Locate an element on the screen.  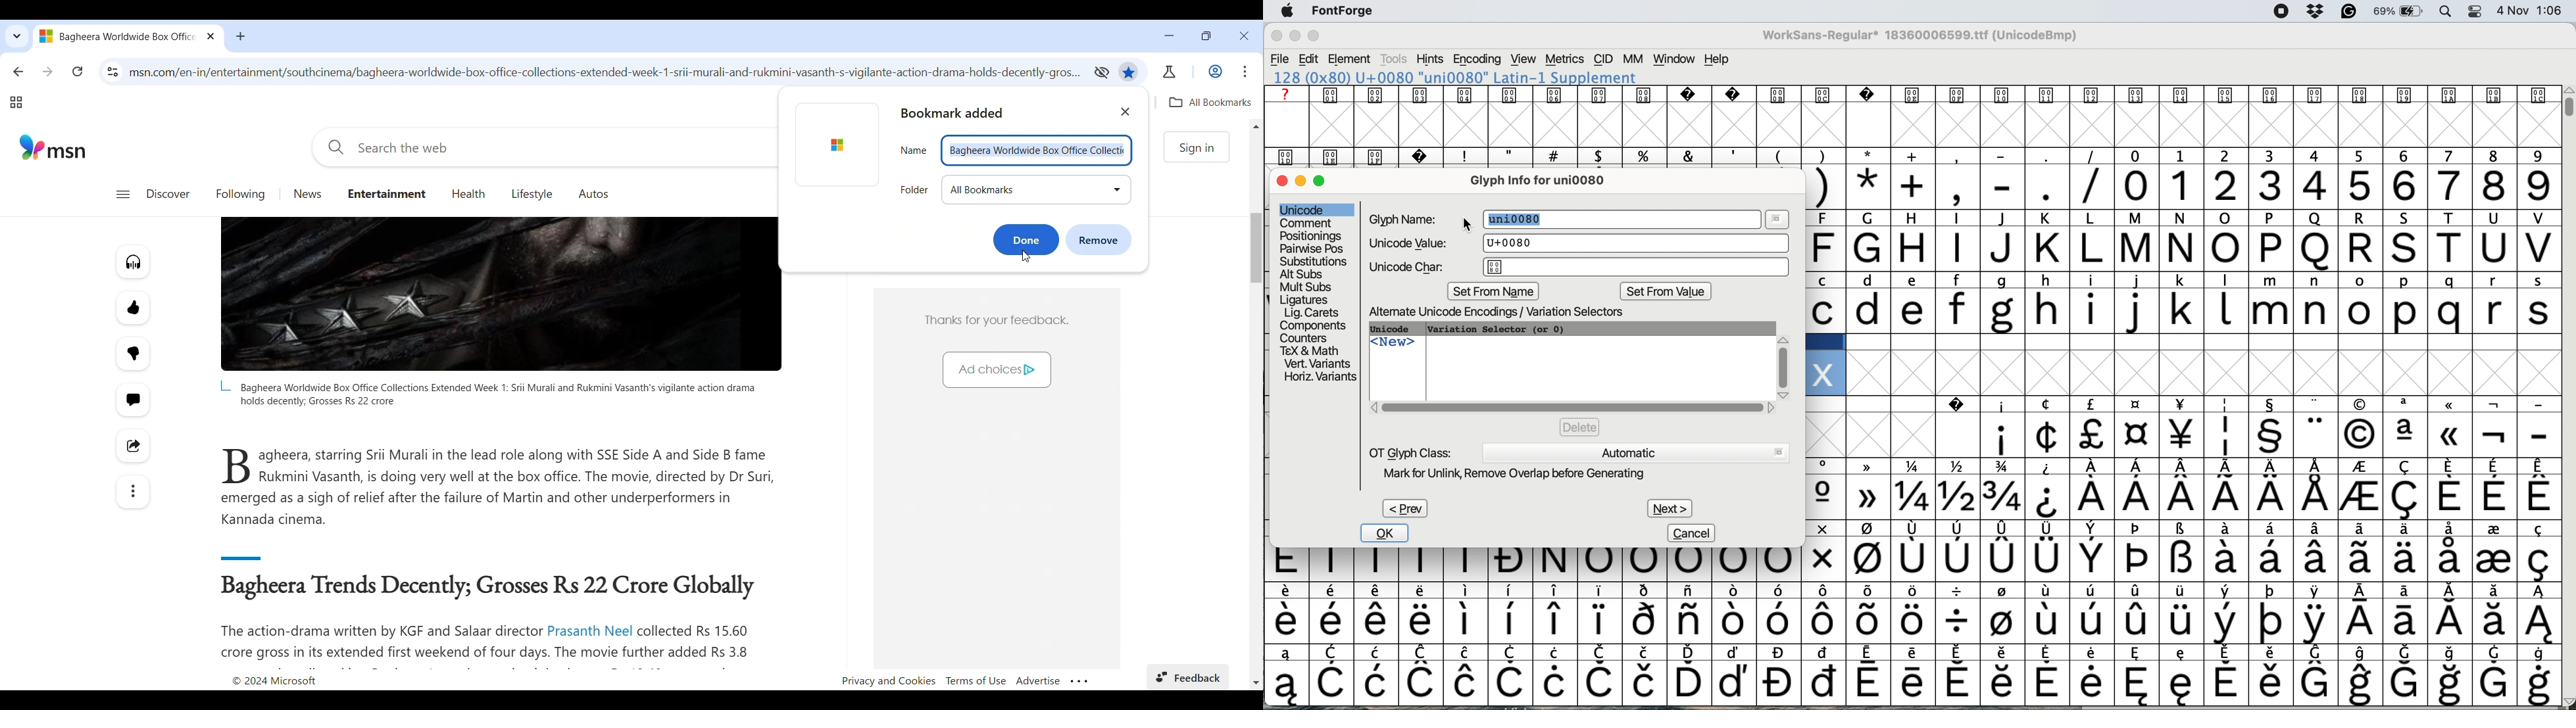
fontforge is located at coordinates (1347, 13).